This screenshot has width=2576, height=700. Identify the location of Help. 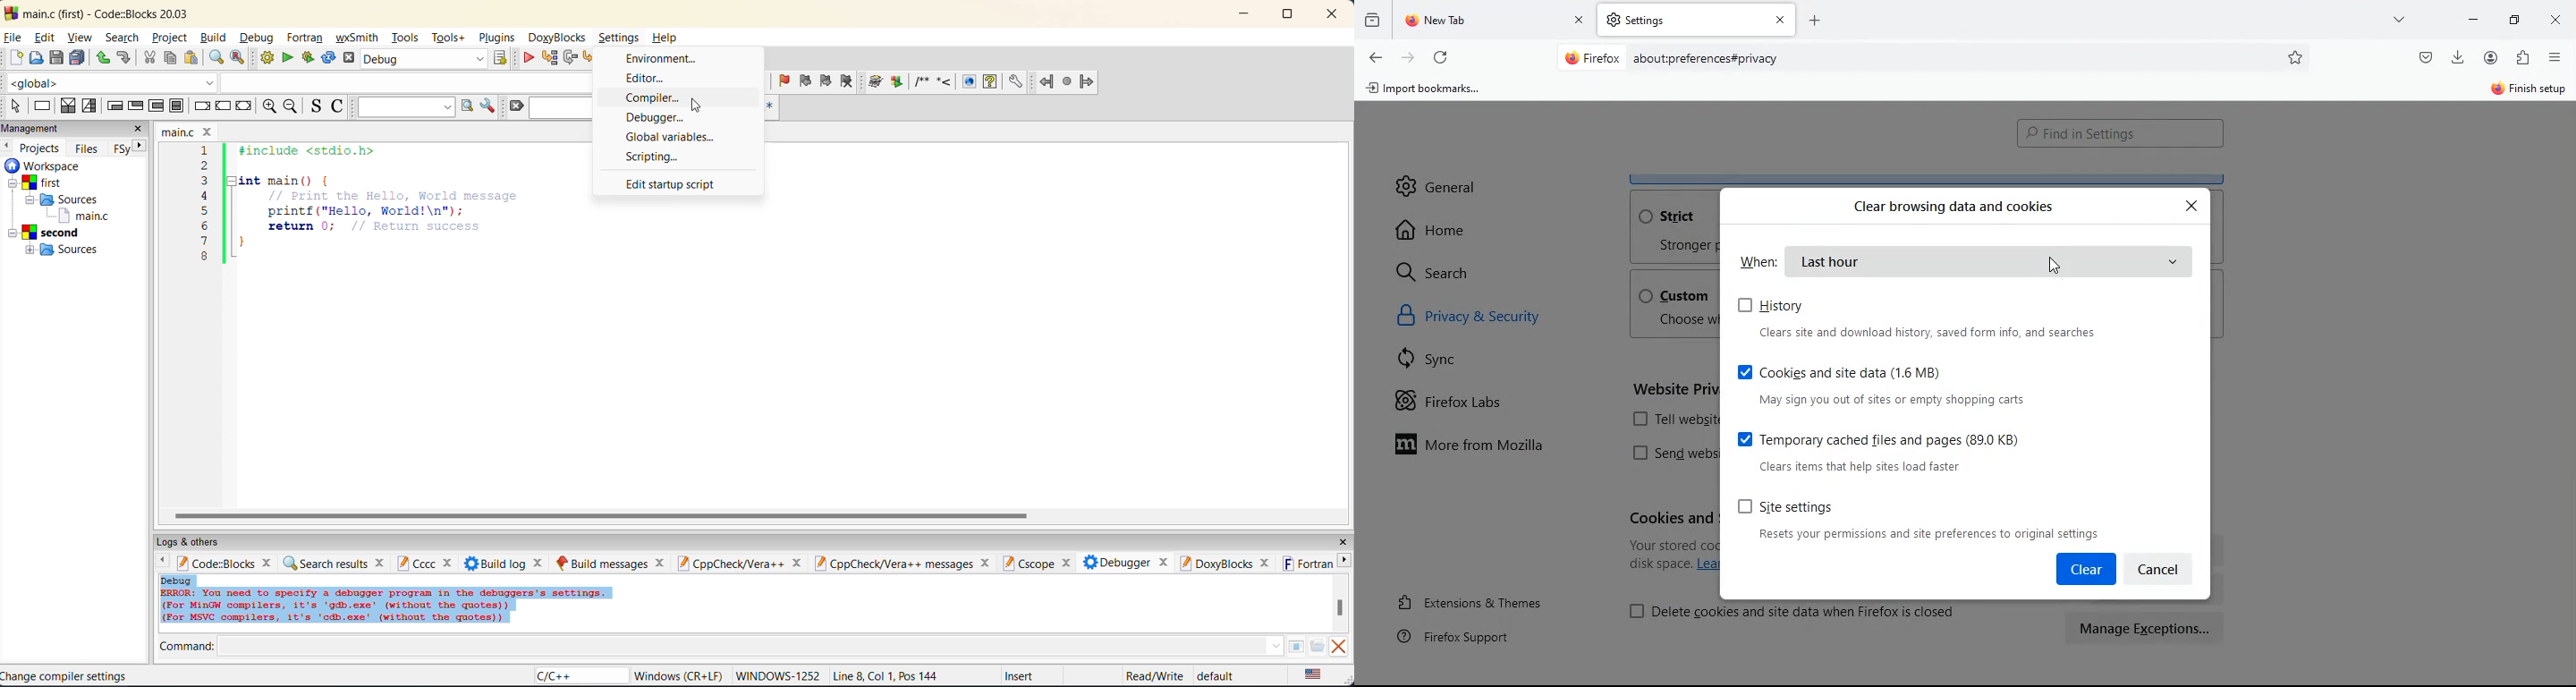
(666, 38).